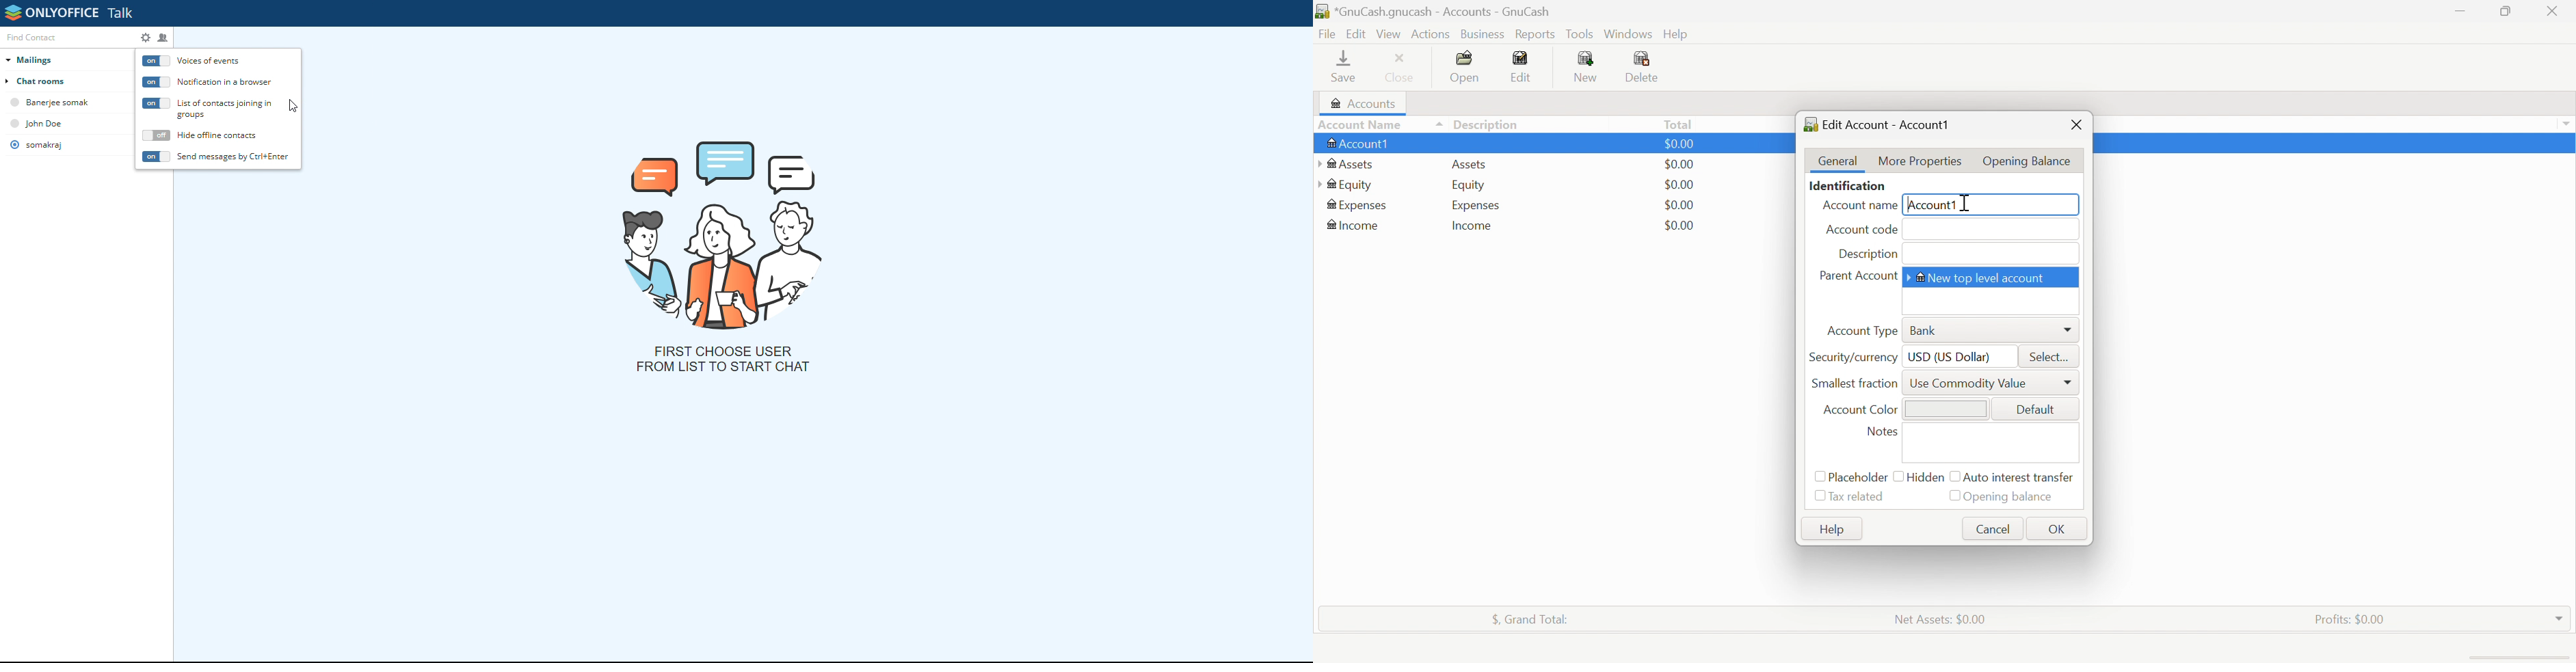  I want to click on Edit, so click(1526, 66).